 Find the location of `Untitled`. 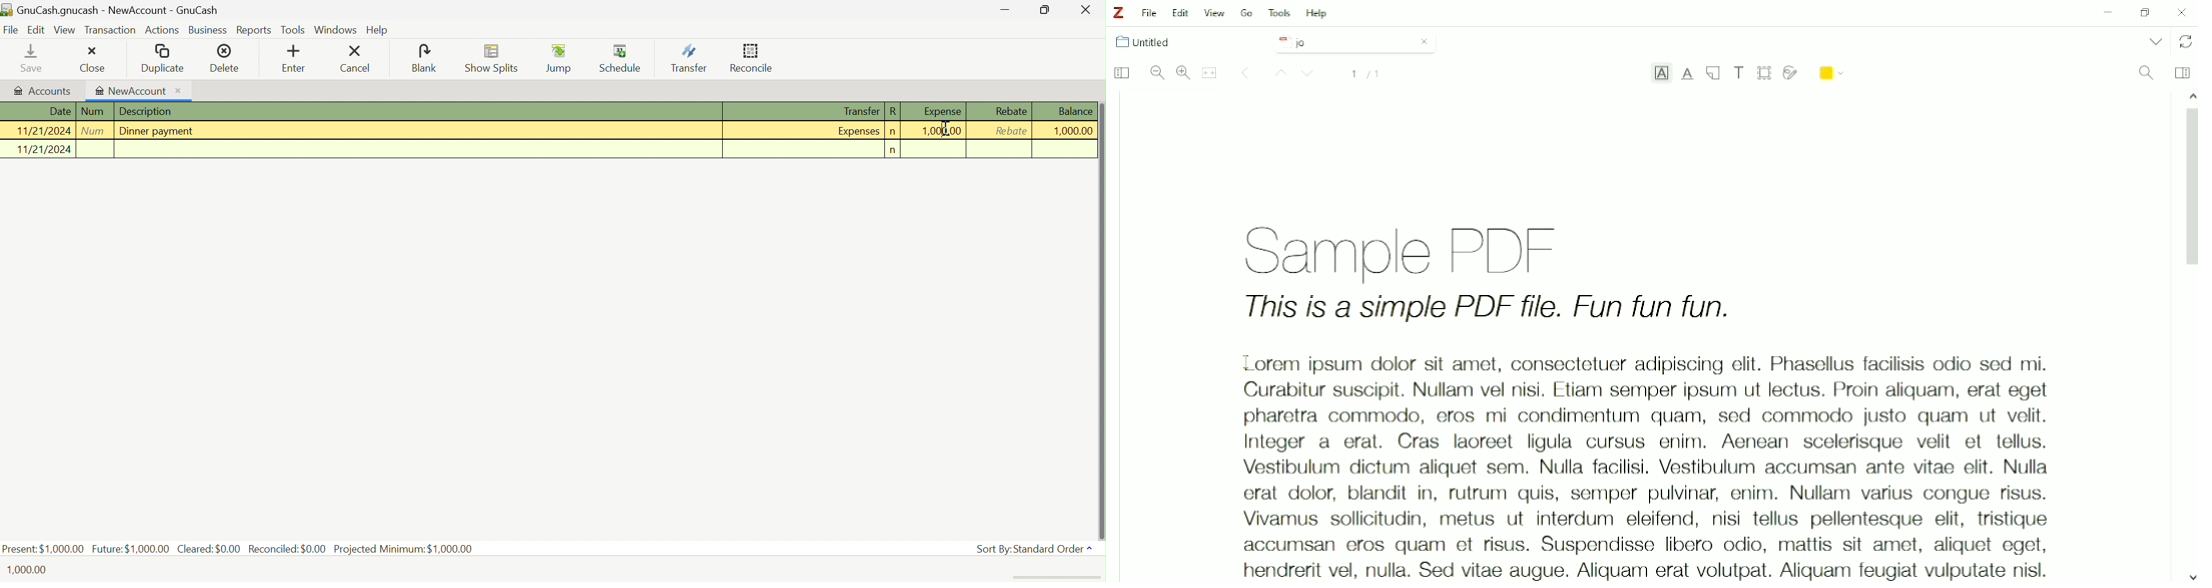

Untitled is located at coordinates (1152, 42).